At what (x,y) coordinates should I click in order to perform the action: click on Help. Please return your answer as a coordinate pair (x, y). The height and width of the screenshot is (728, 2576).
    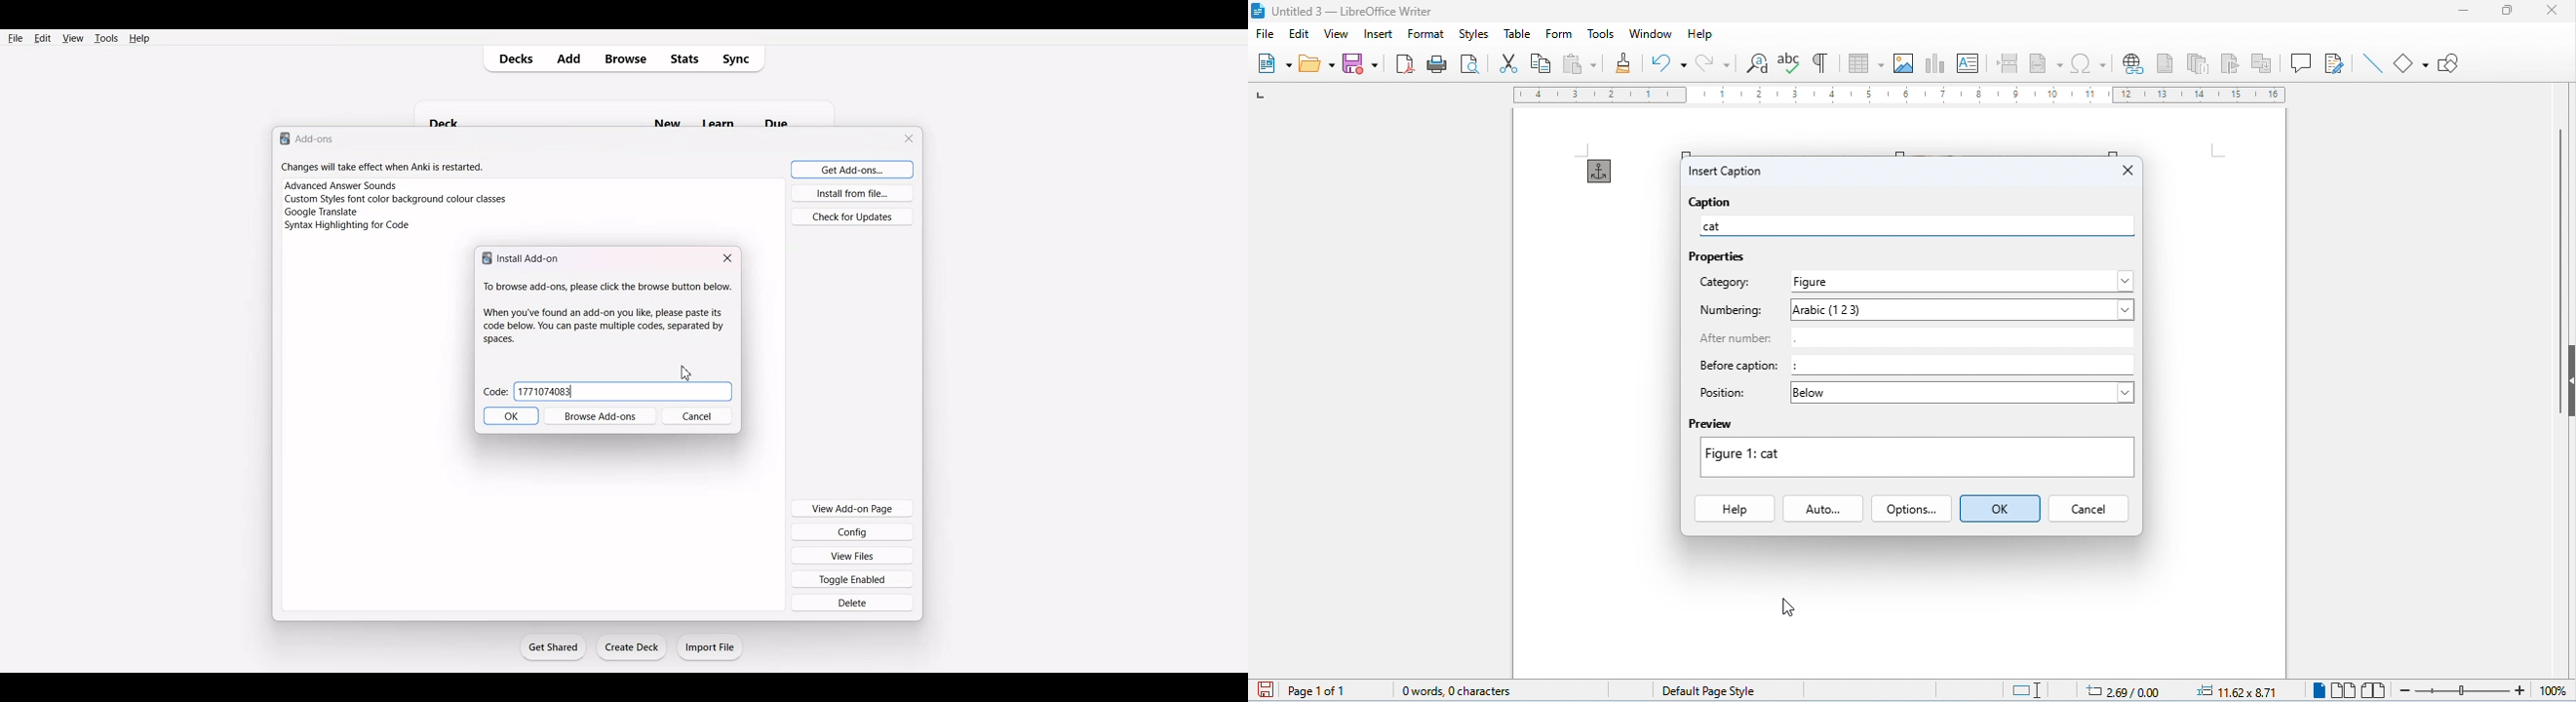
    Looking at the image, I should click on (138, 38).